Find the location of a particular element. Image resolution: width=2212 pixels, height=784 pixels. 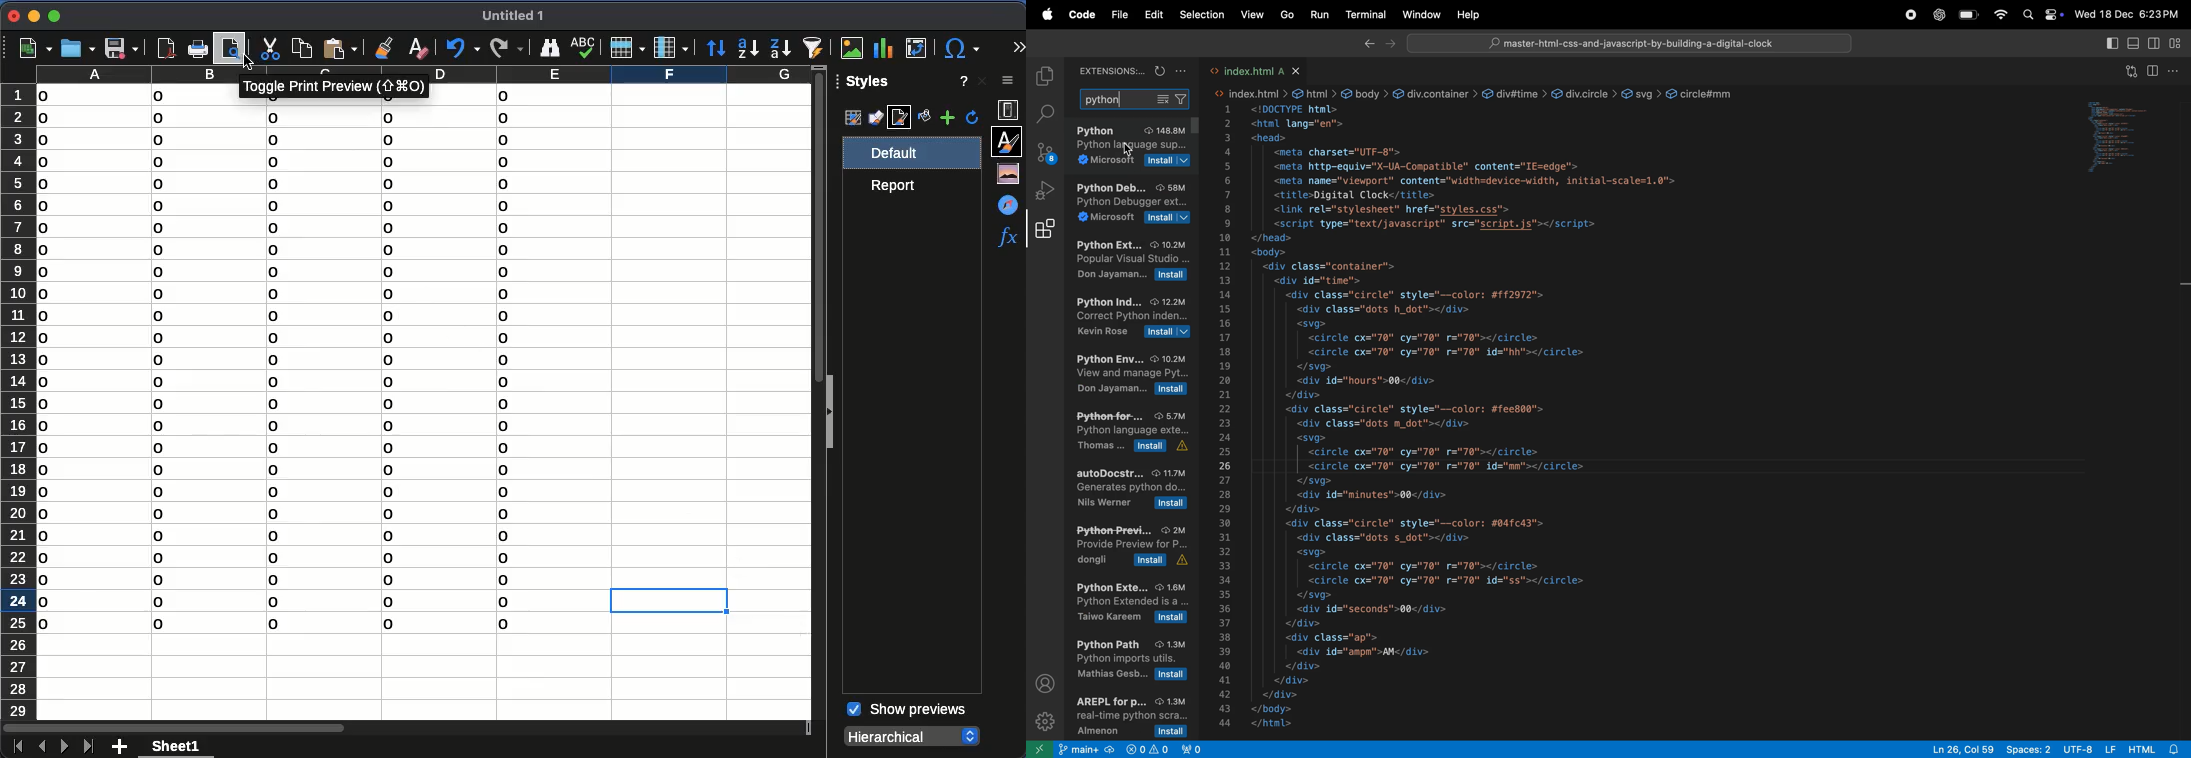

vertical scroll bar is located at coordinates (811, 227).